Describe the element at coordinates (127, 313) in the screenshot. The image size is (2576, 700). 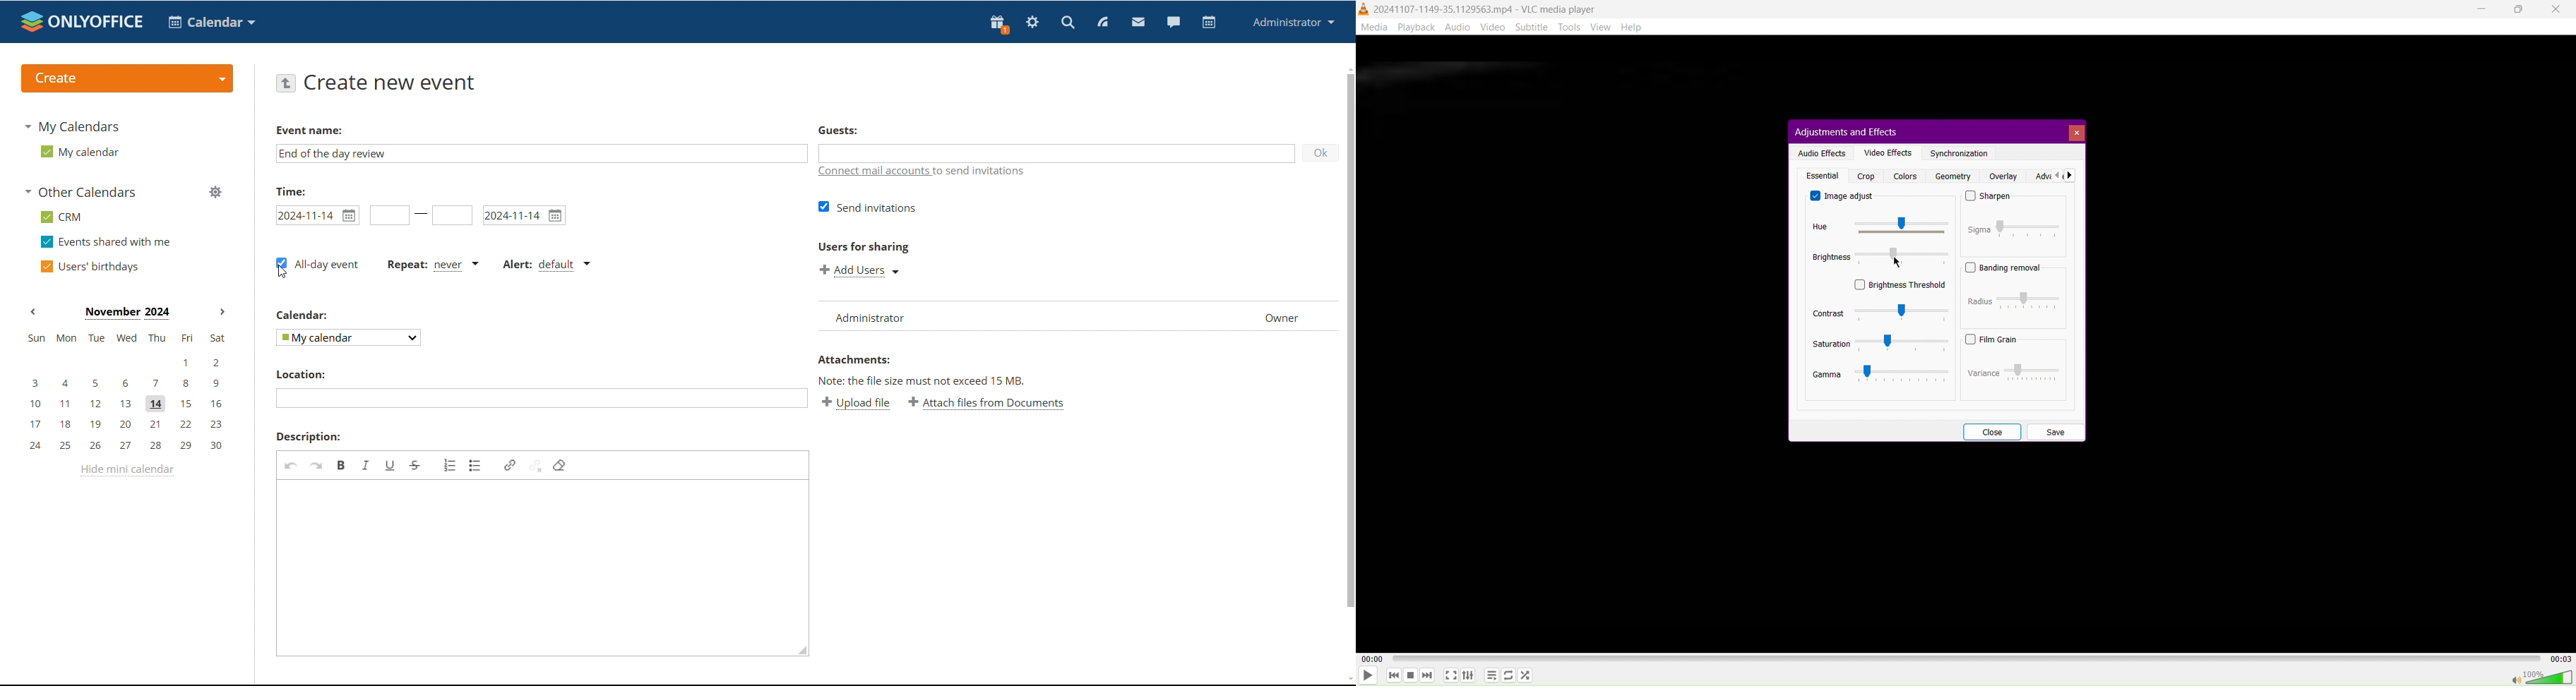
I see `Month on display` at that location.